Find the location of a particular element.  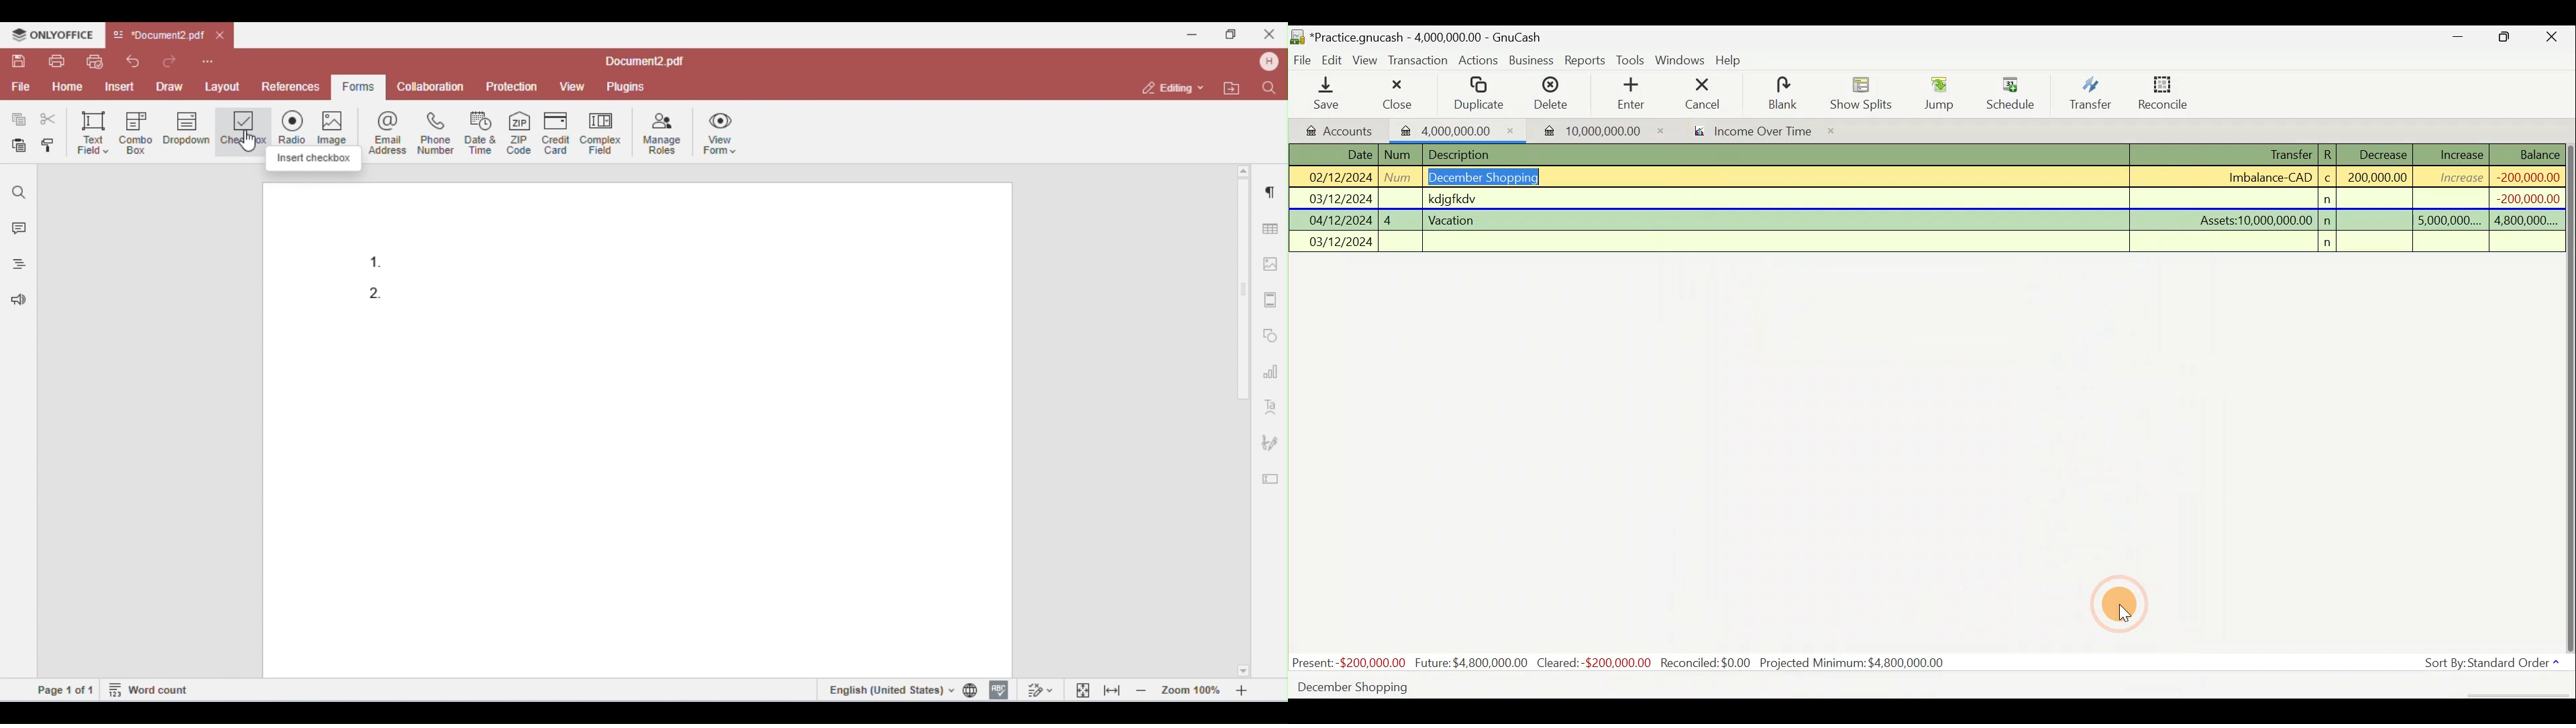

Enter is located at coordinates (1629, 94).